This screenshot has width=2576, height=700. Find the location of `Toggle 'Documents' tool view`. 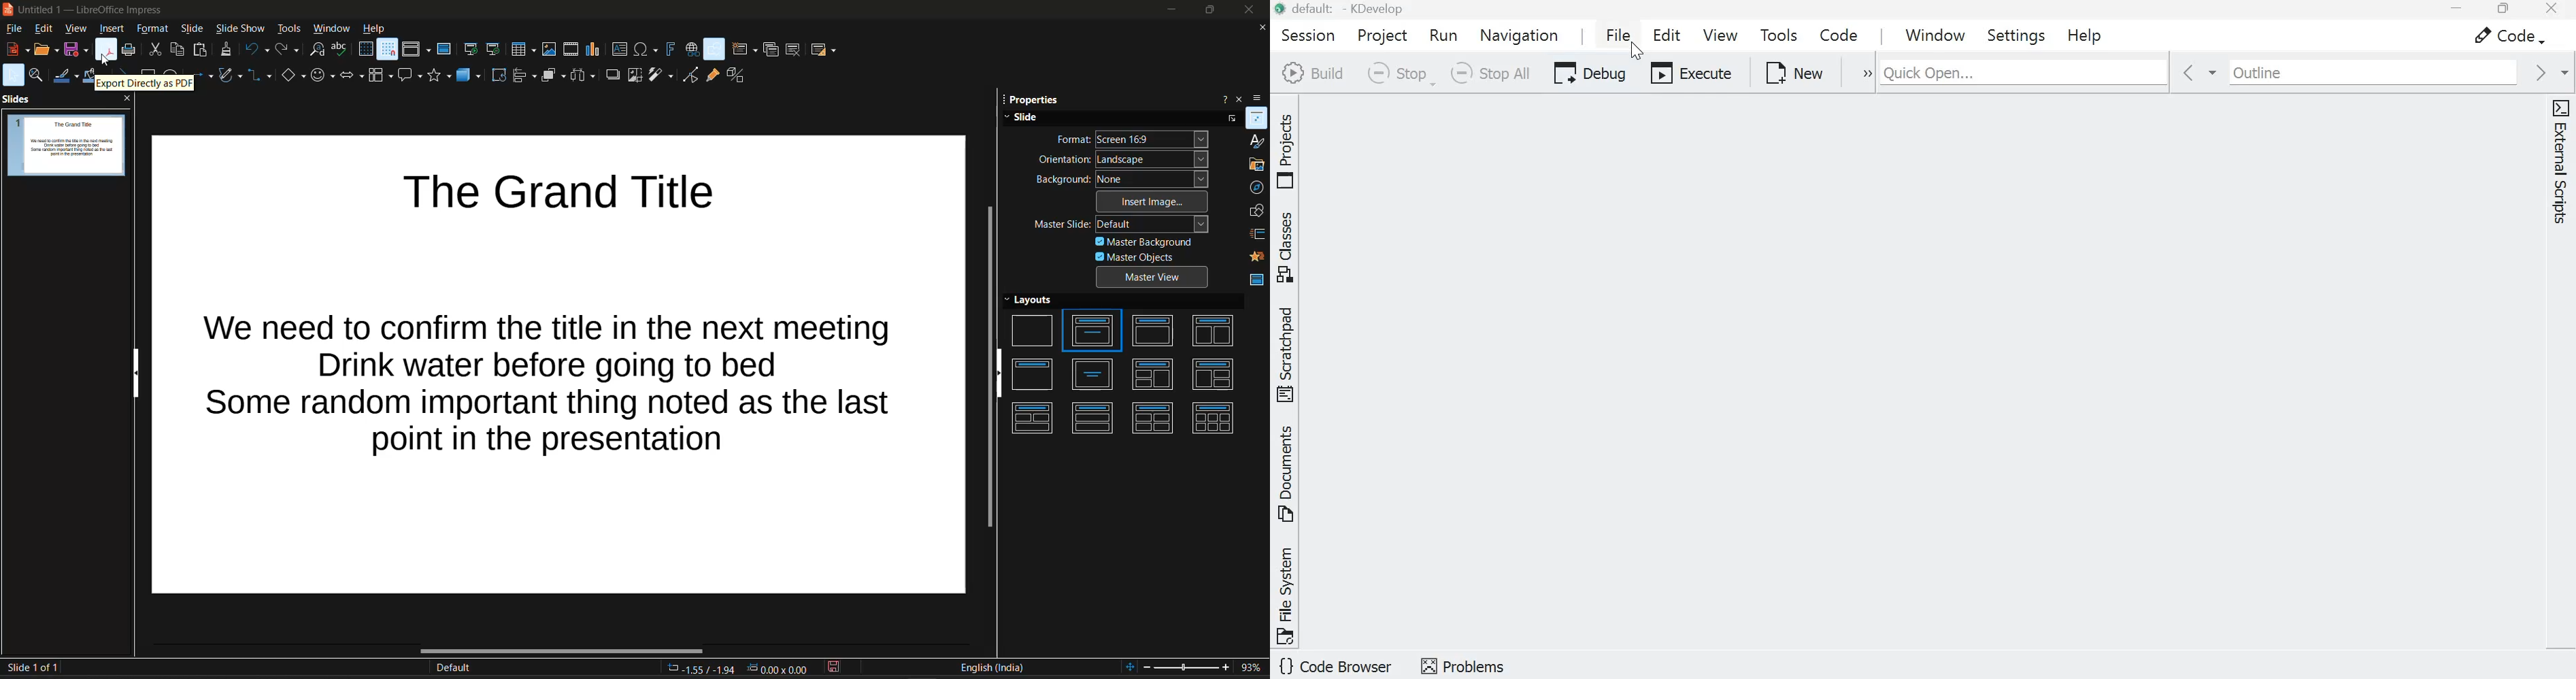

Toggle 'Documents' tool view is located at coordinates (1288, 475).